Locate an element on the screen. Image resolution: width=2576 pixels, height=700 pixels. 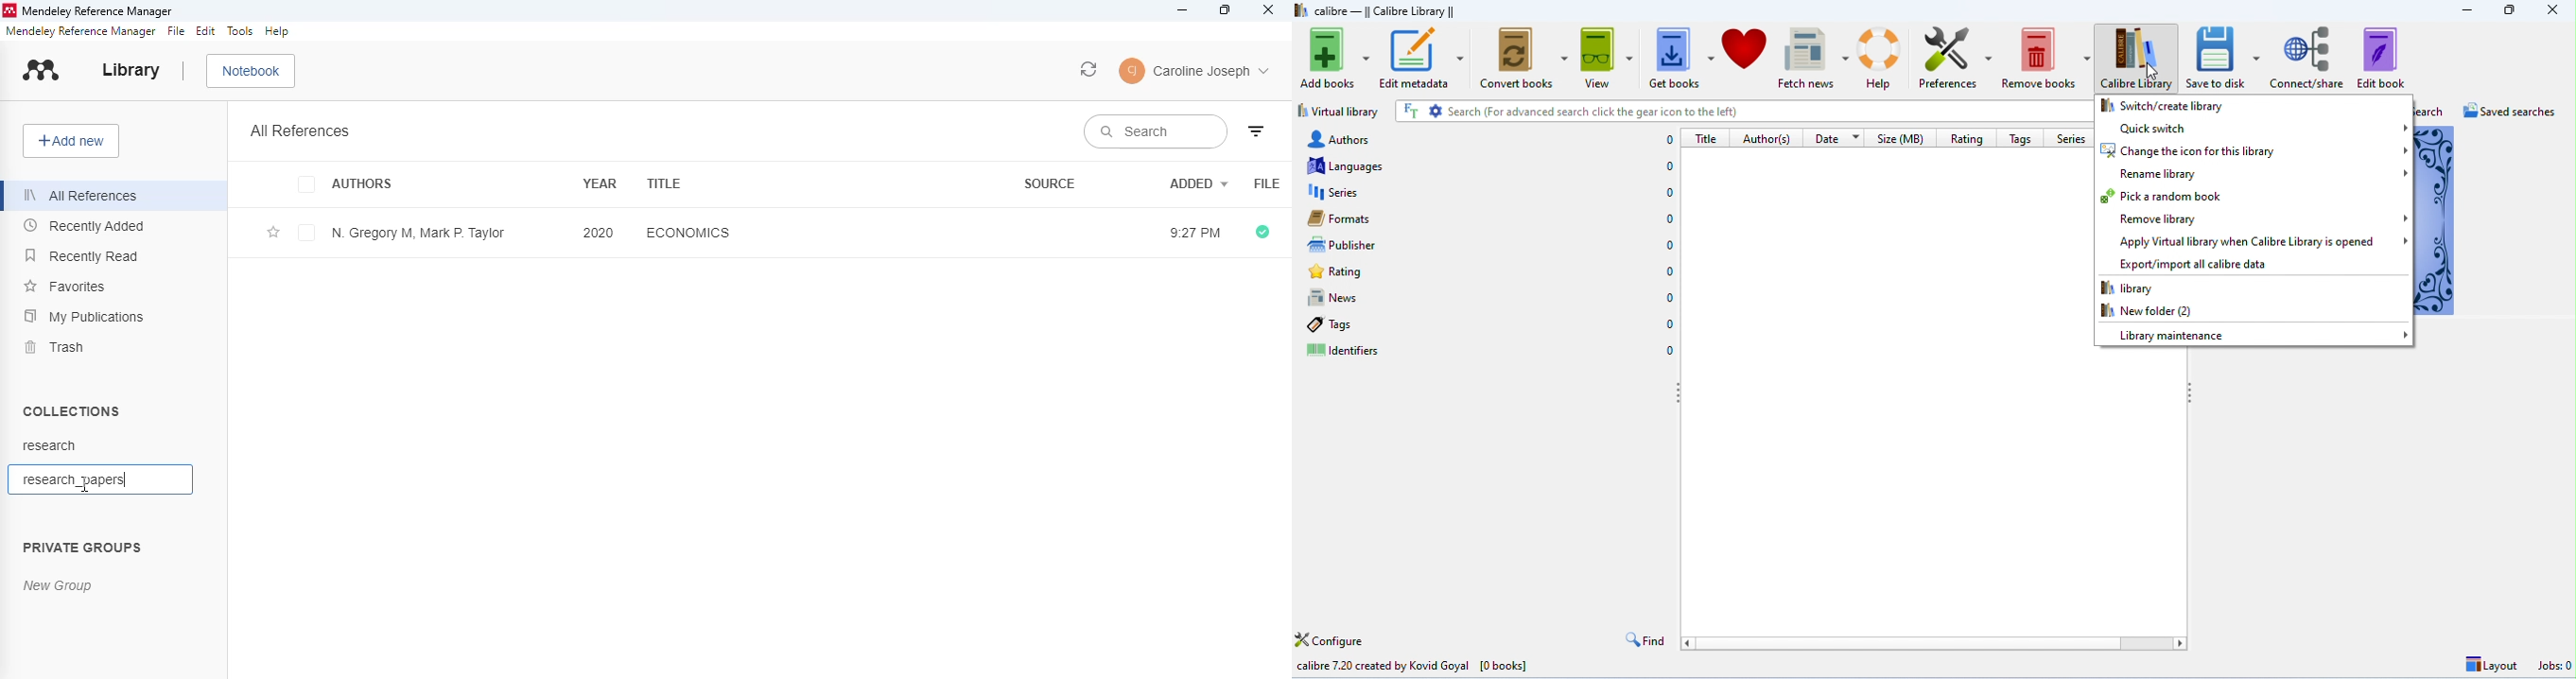
change the icon for this library is located at coordinates (2254, 151).